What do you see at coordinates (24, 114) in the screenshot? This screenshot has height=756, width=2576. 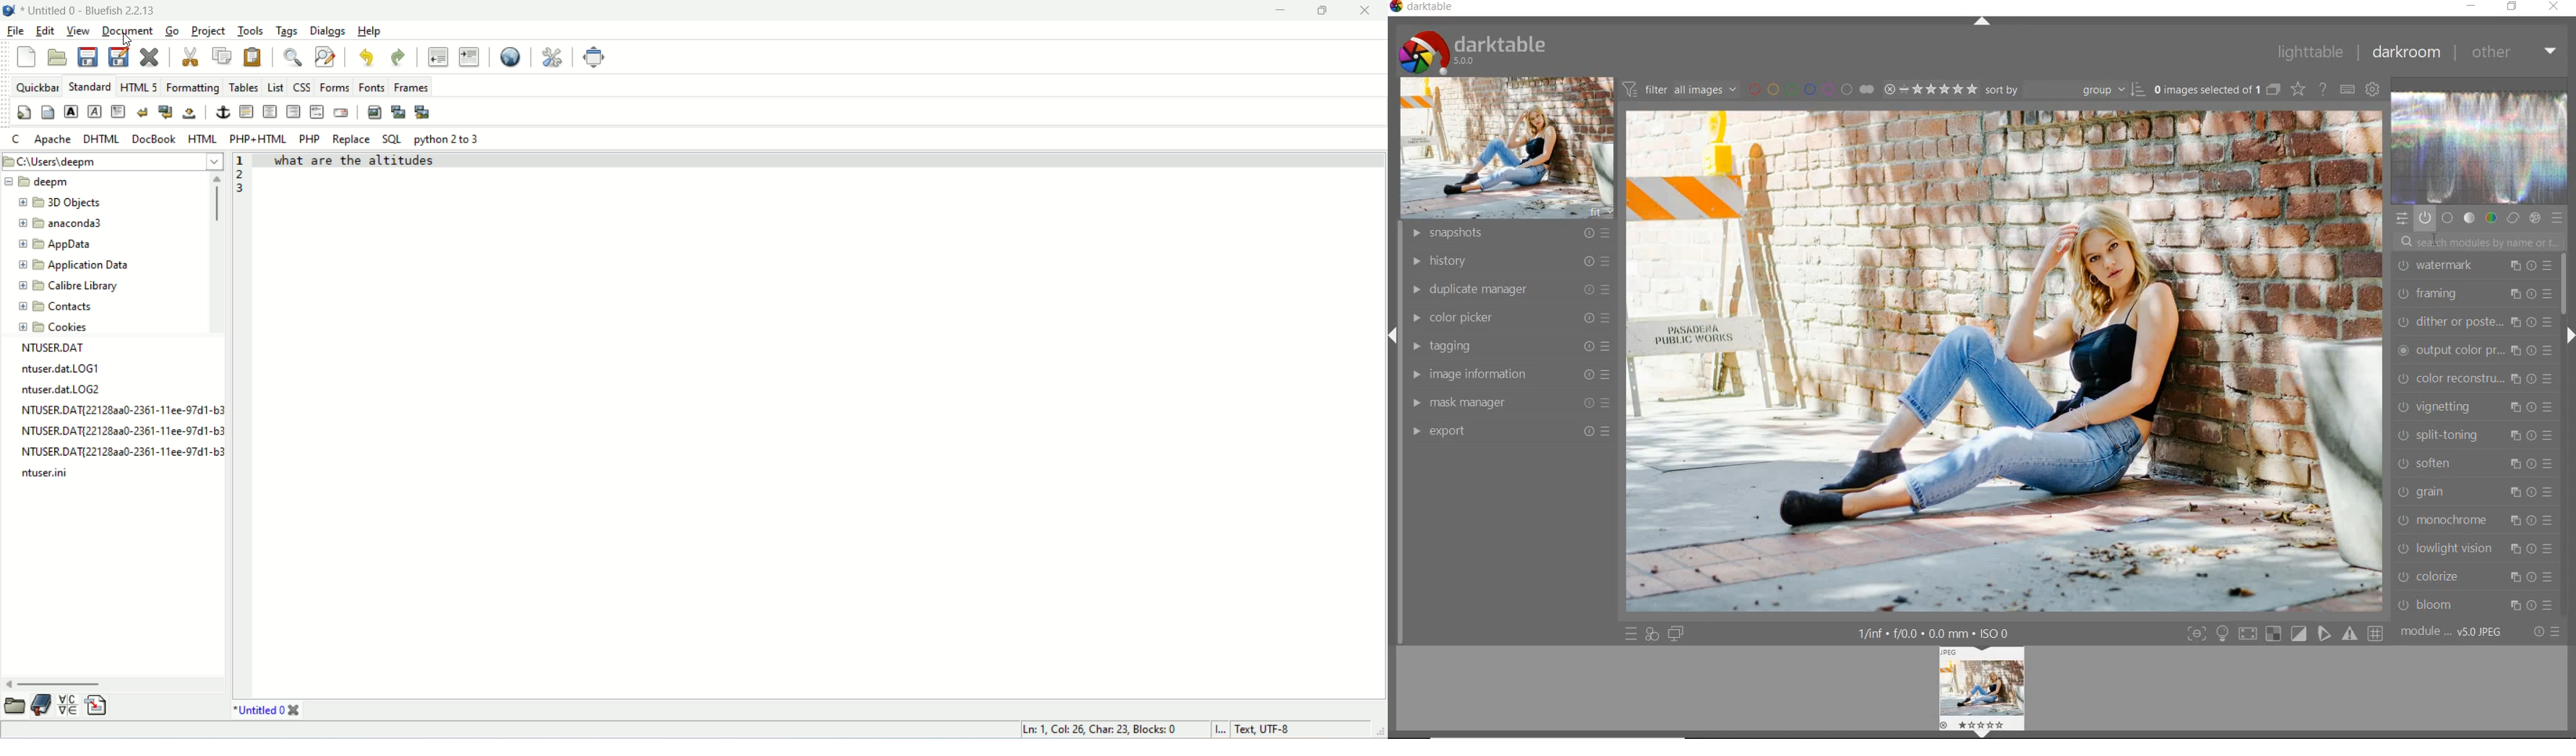 I see `quickstart` at bounding box center [24, 114].